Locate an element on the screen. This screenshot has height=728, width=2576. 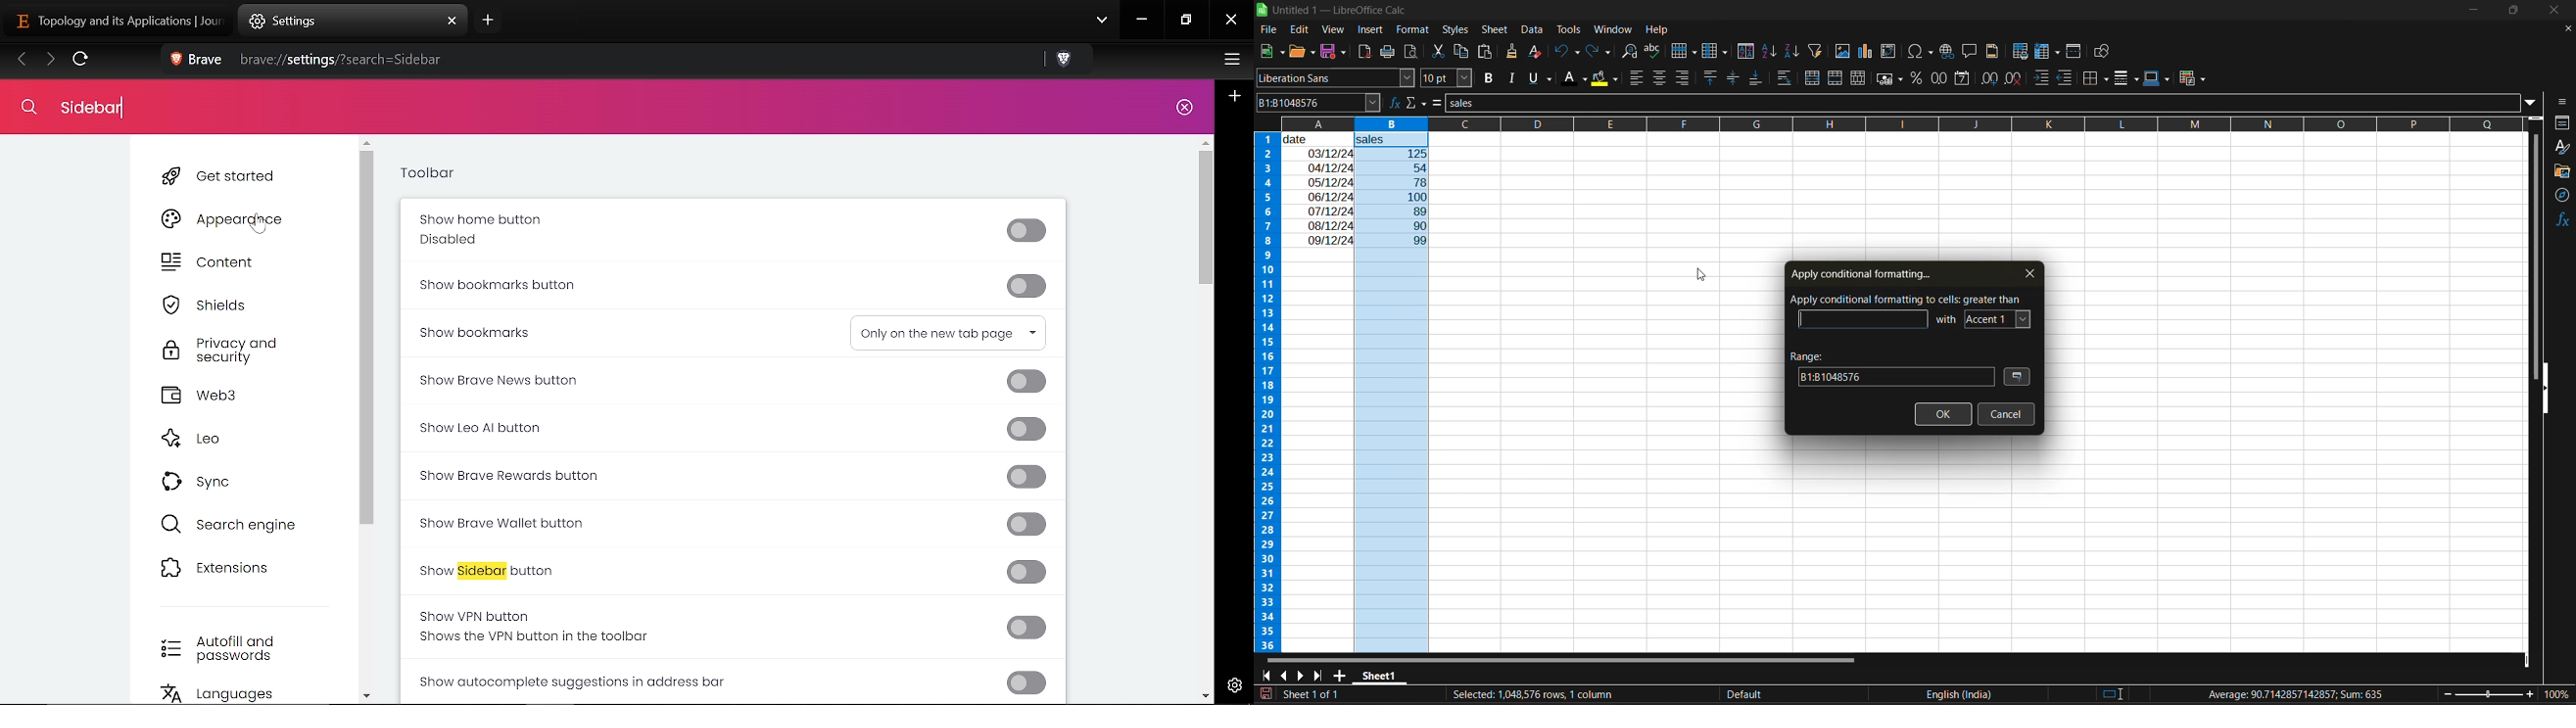
Move up toolbar is located at coordinates (1205, 142).